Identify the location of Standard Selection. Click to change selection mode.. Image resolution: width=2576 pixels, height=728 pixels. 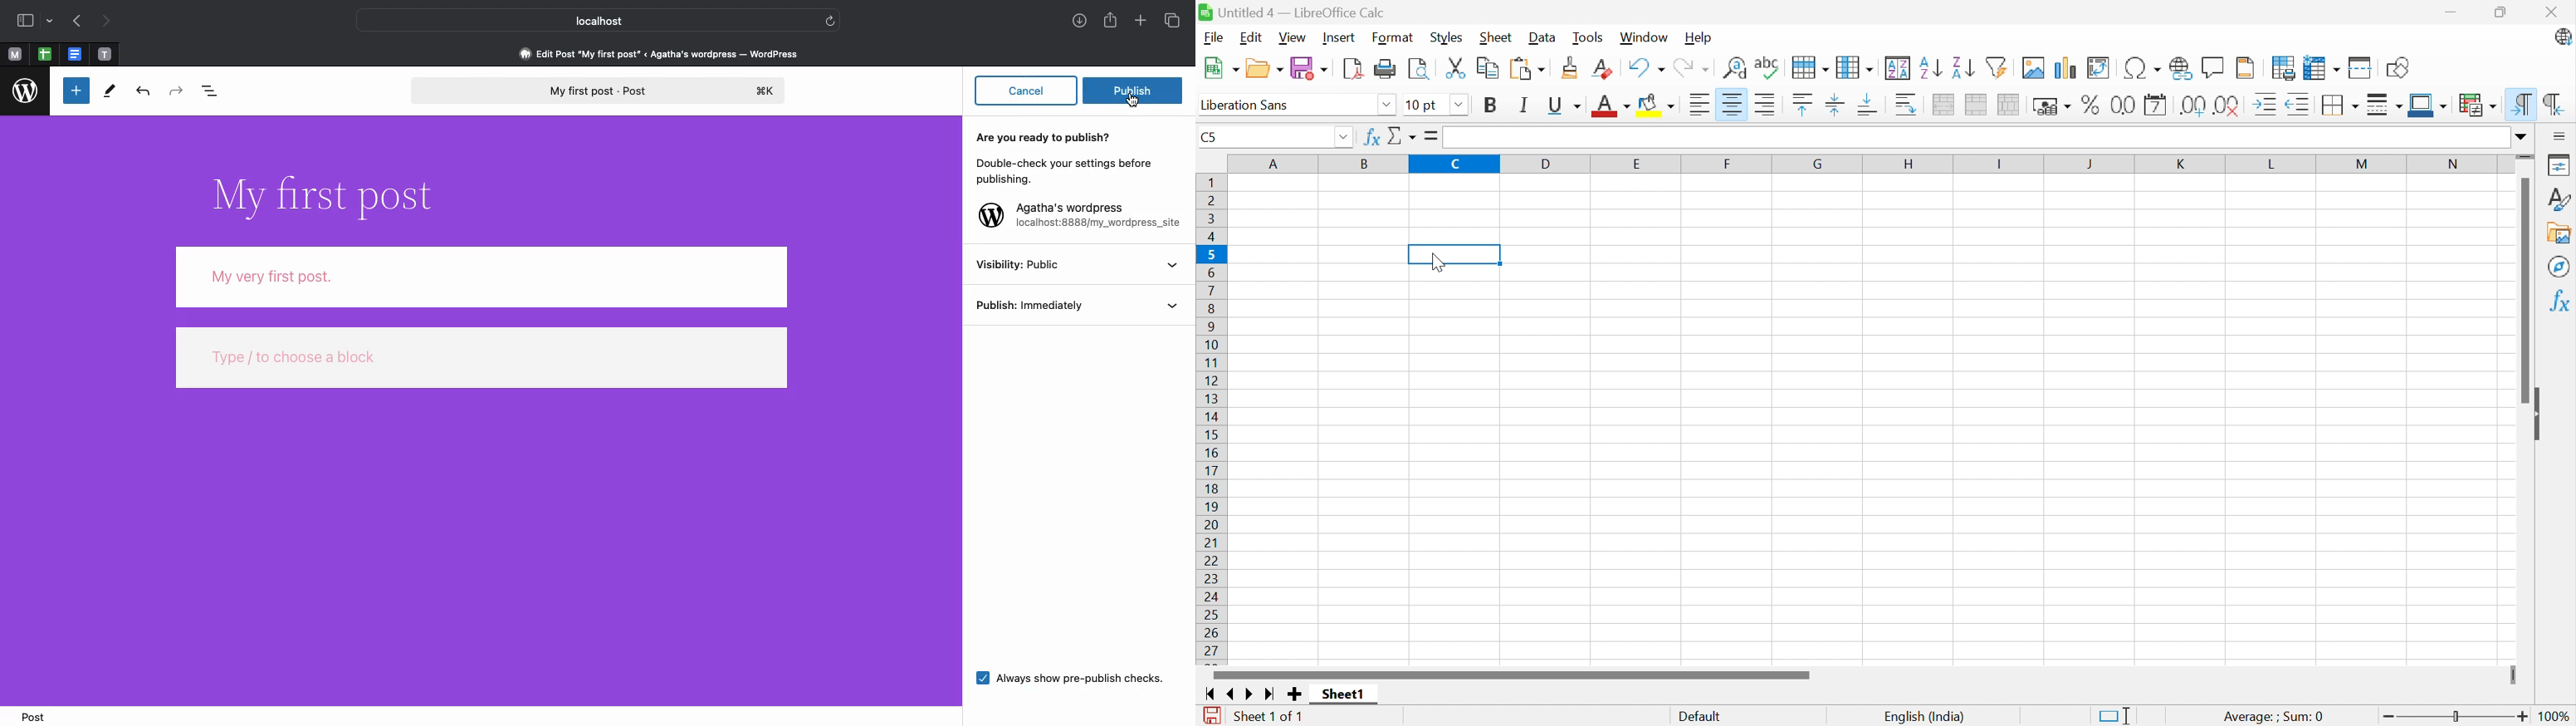
(2113, 714).